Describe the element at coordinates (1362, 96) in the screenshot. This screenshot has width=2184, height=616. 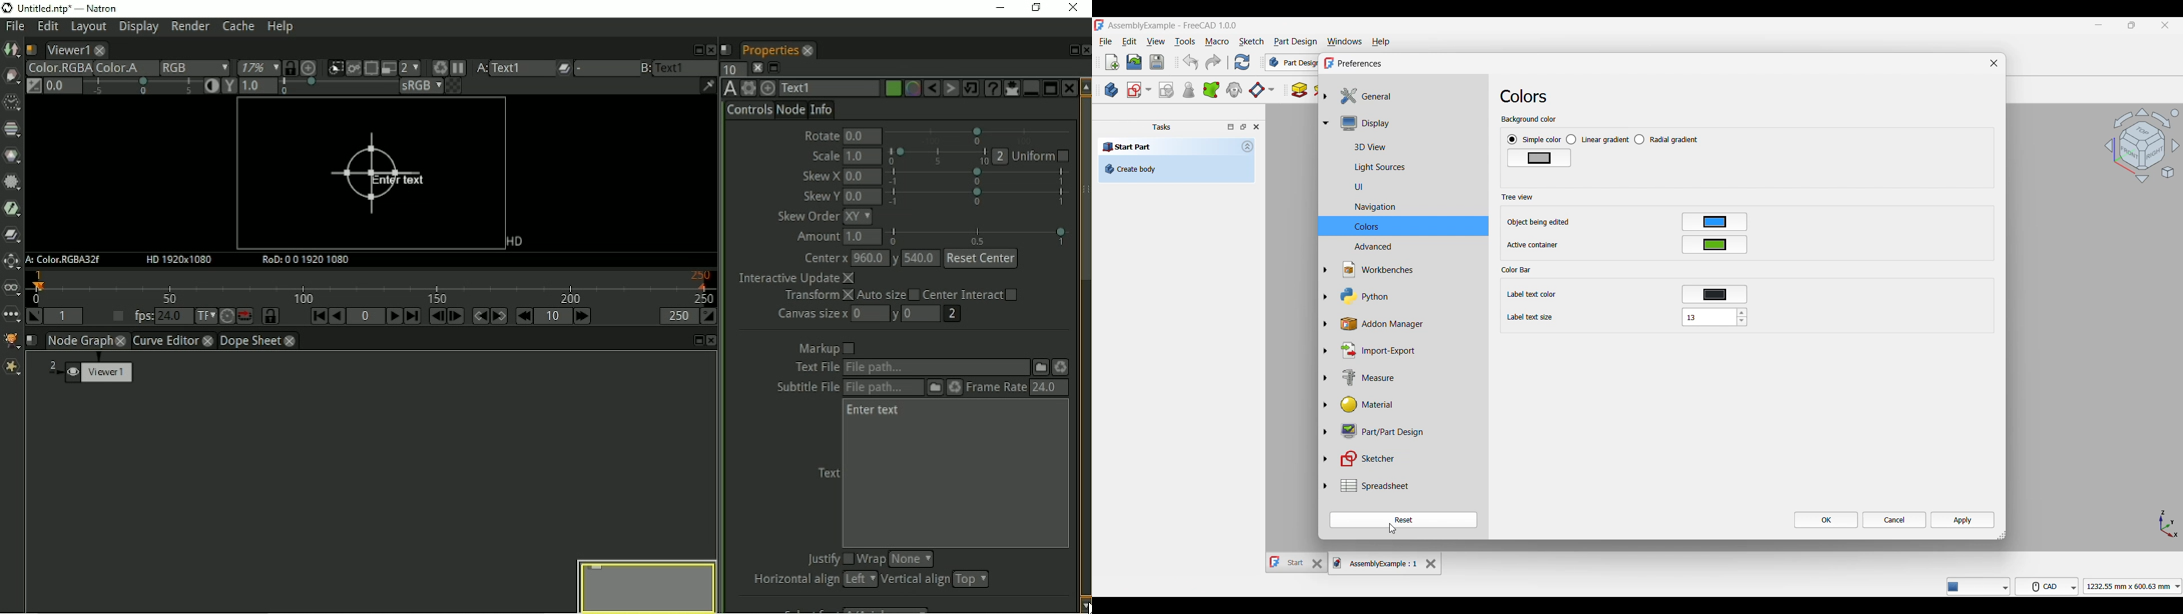
I see `General settings` at that location.